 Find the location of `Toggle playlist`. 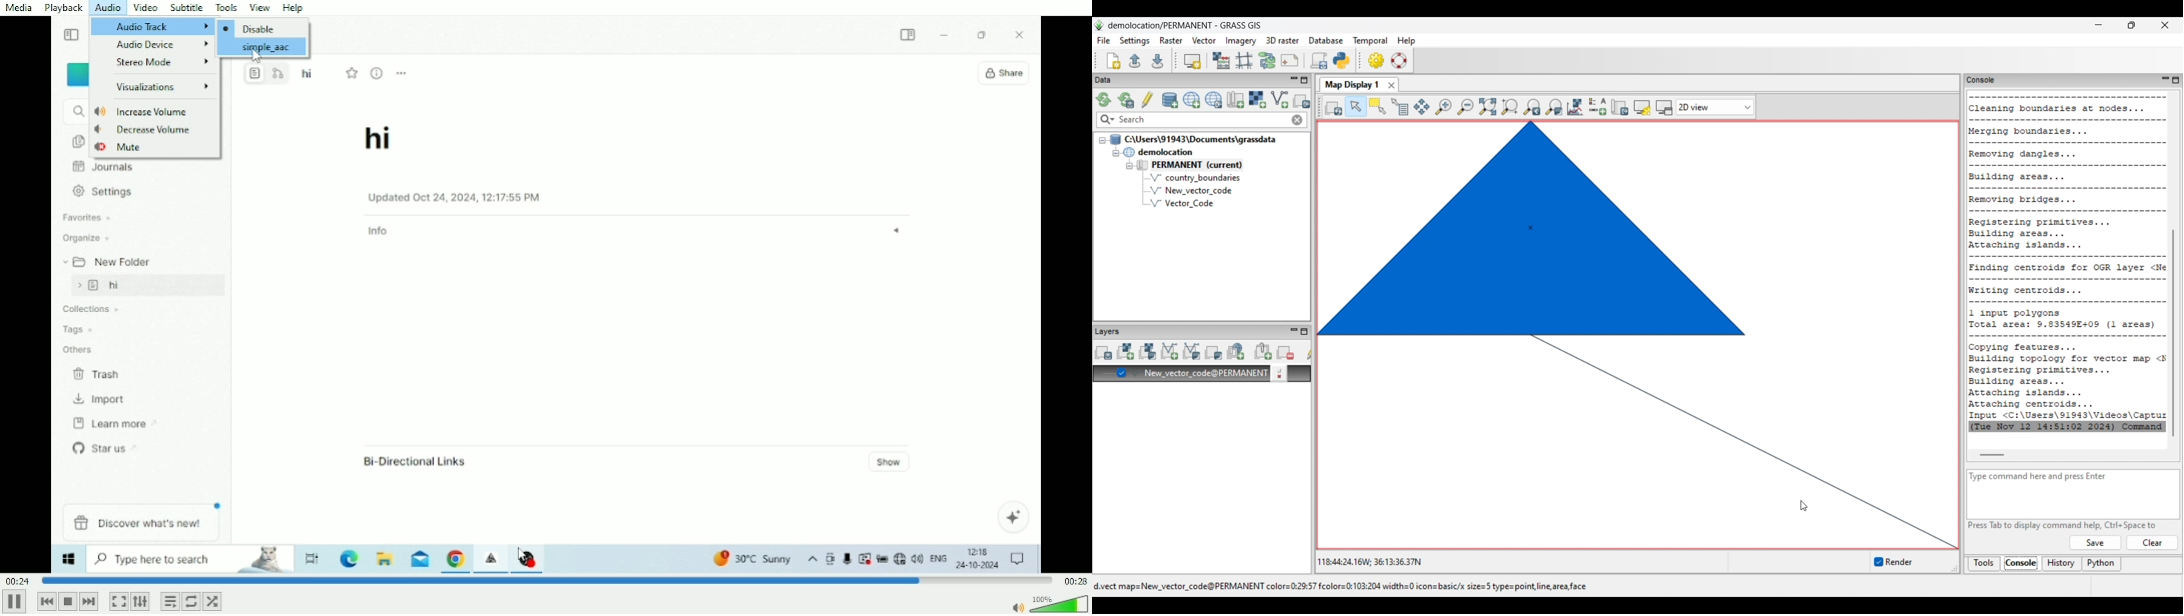

Toggle playlist is located at coordinates (170, 601).